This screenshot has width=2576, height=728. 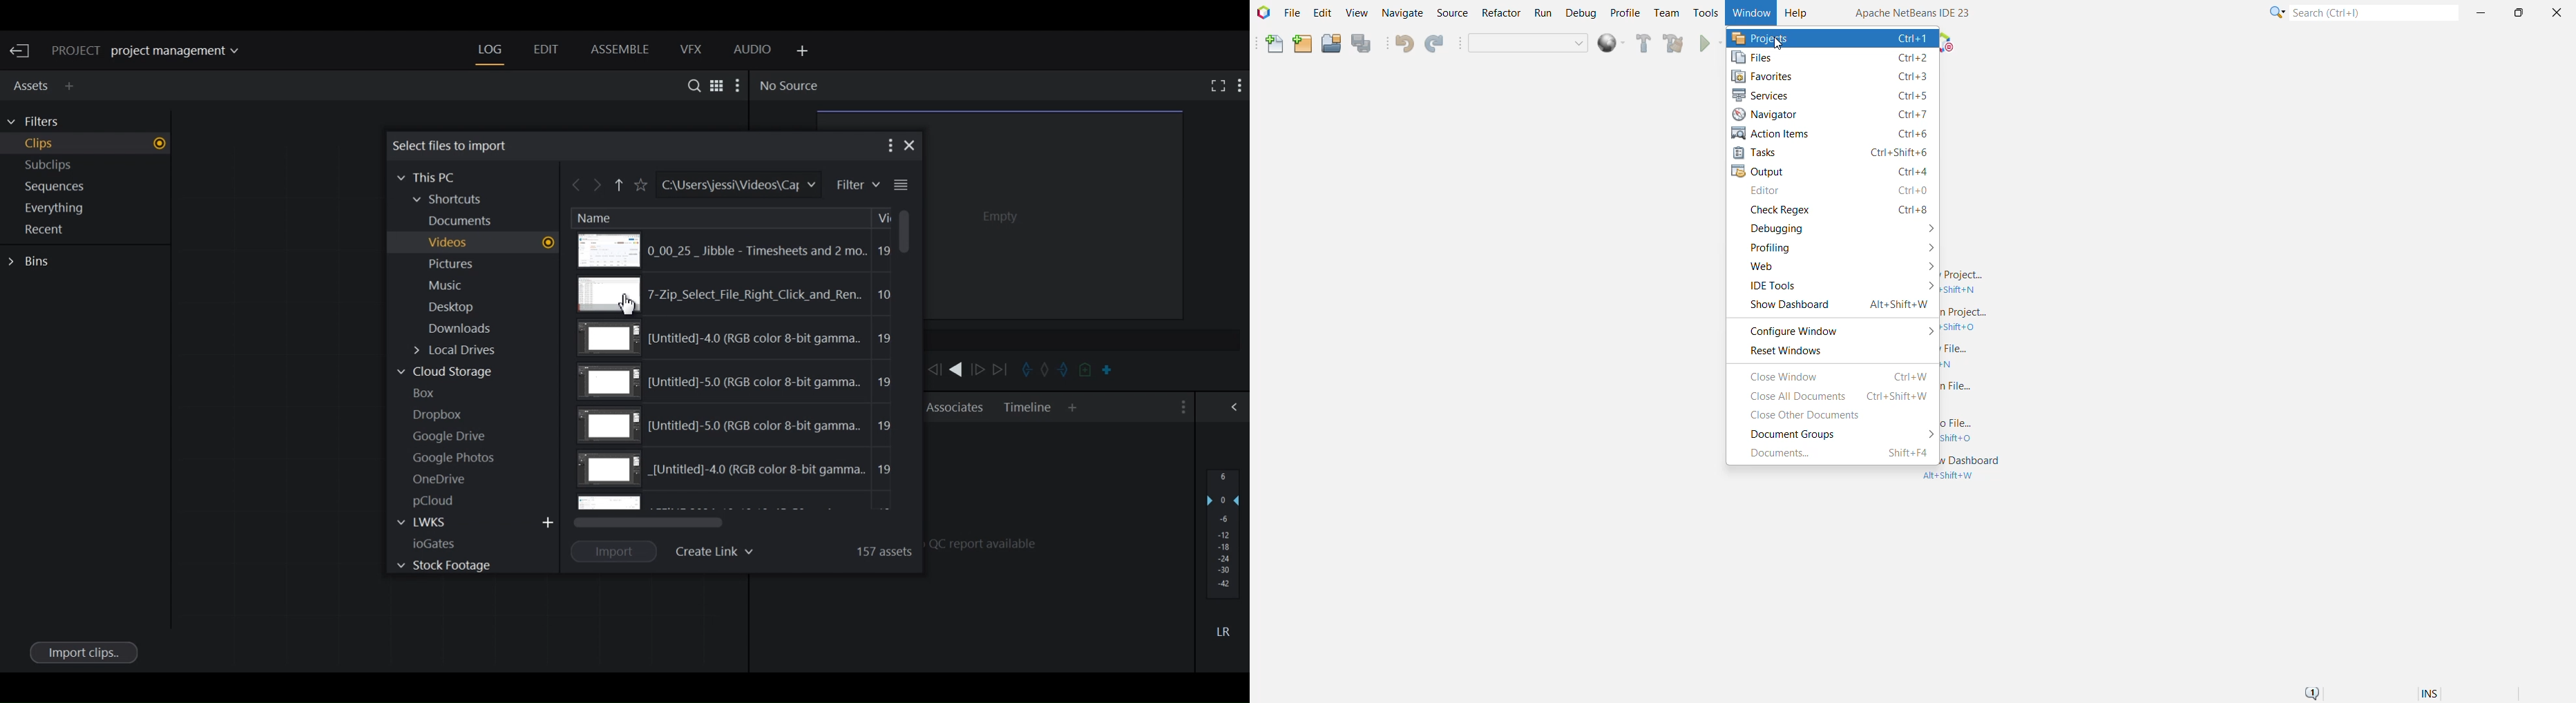 What do you see at coordinates (72, 86) in the screenshot?
I see `Add Panel` at bounding box center [72, 86].